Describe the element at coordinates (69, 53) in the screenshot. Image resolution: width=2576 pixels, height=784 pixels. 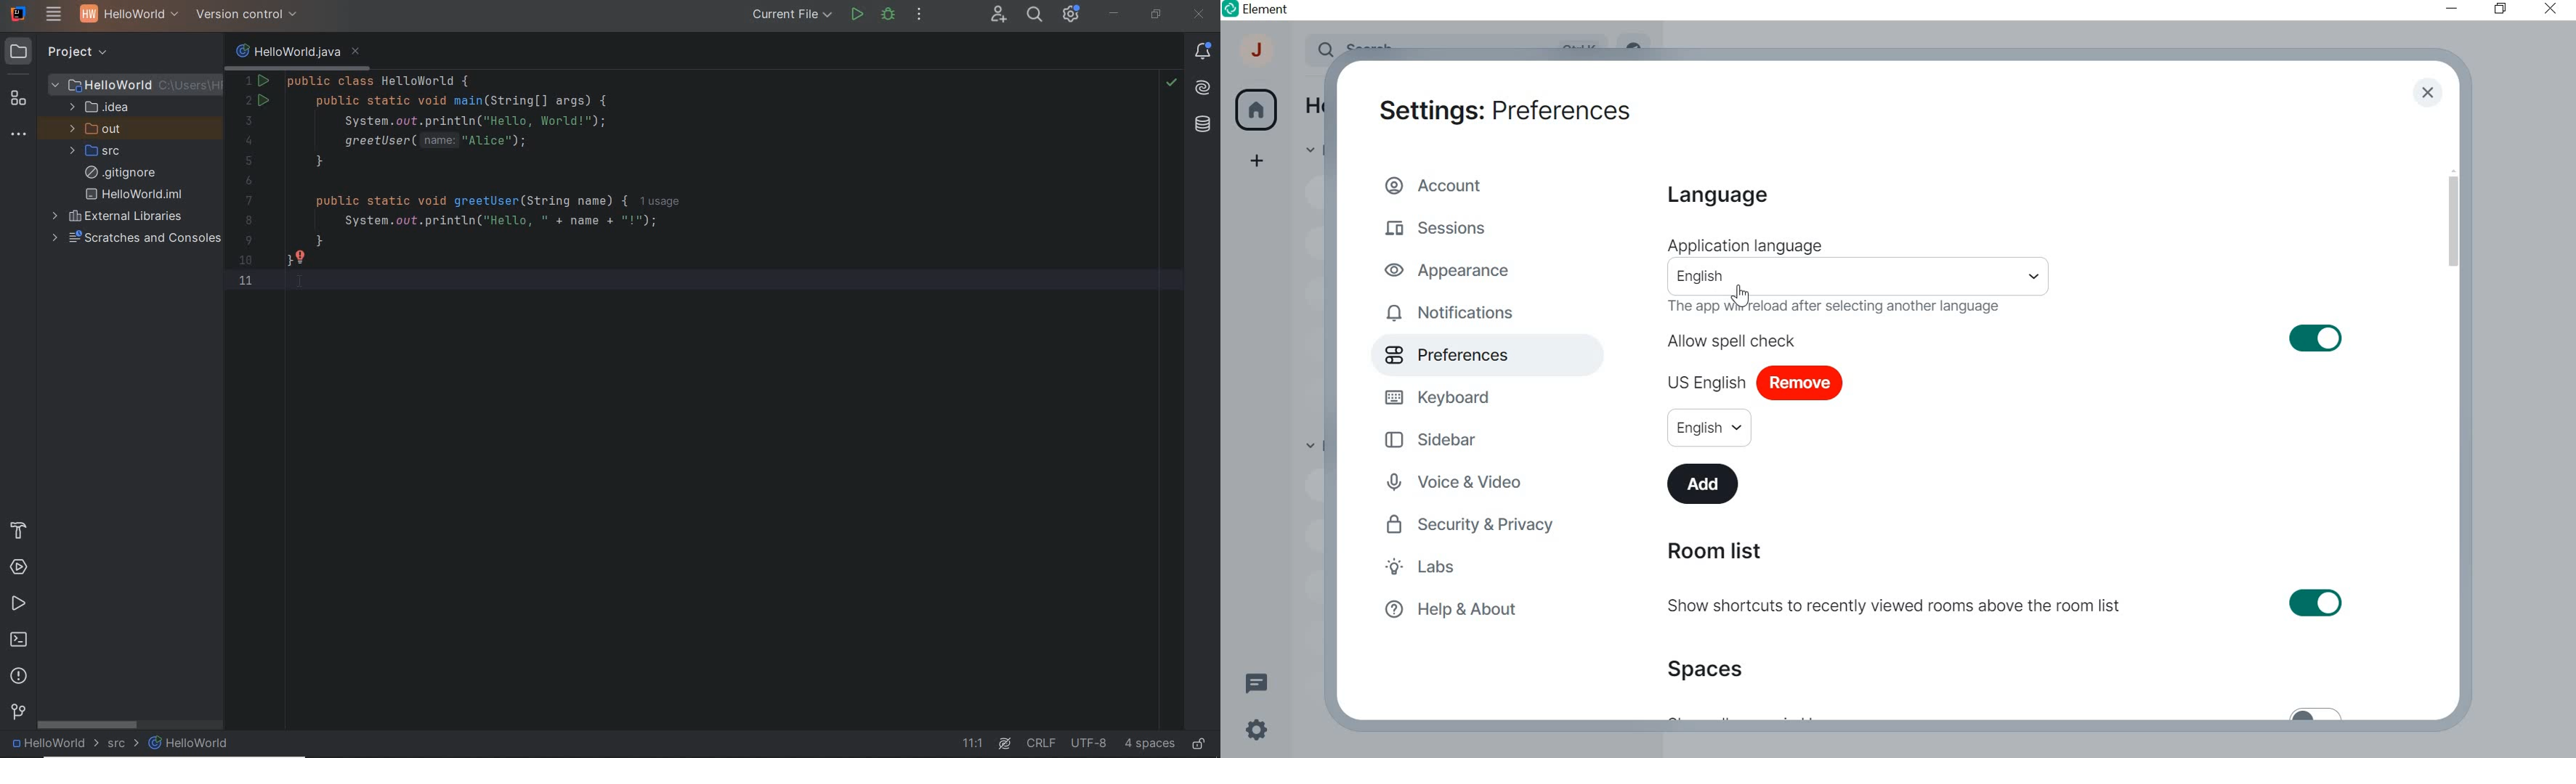
I see `project` at that location.